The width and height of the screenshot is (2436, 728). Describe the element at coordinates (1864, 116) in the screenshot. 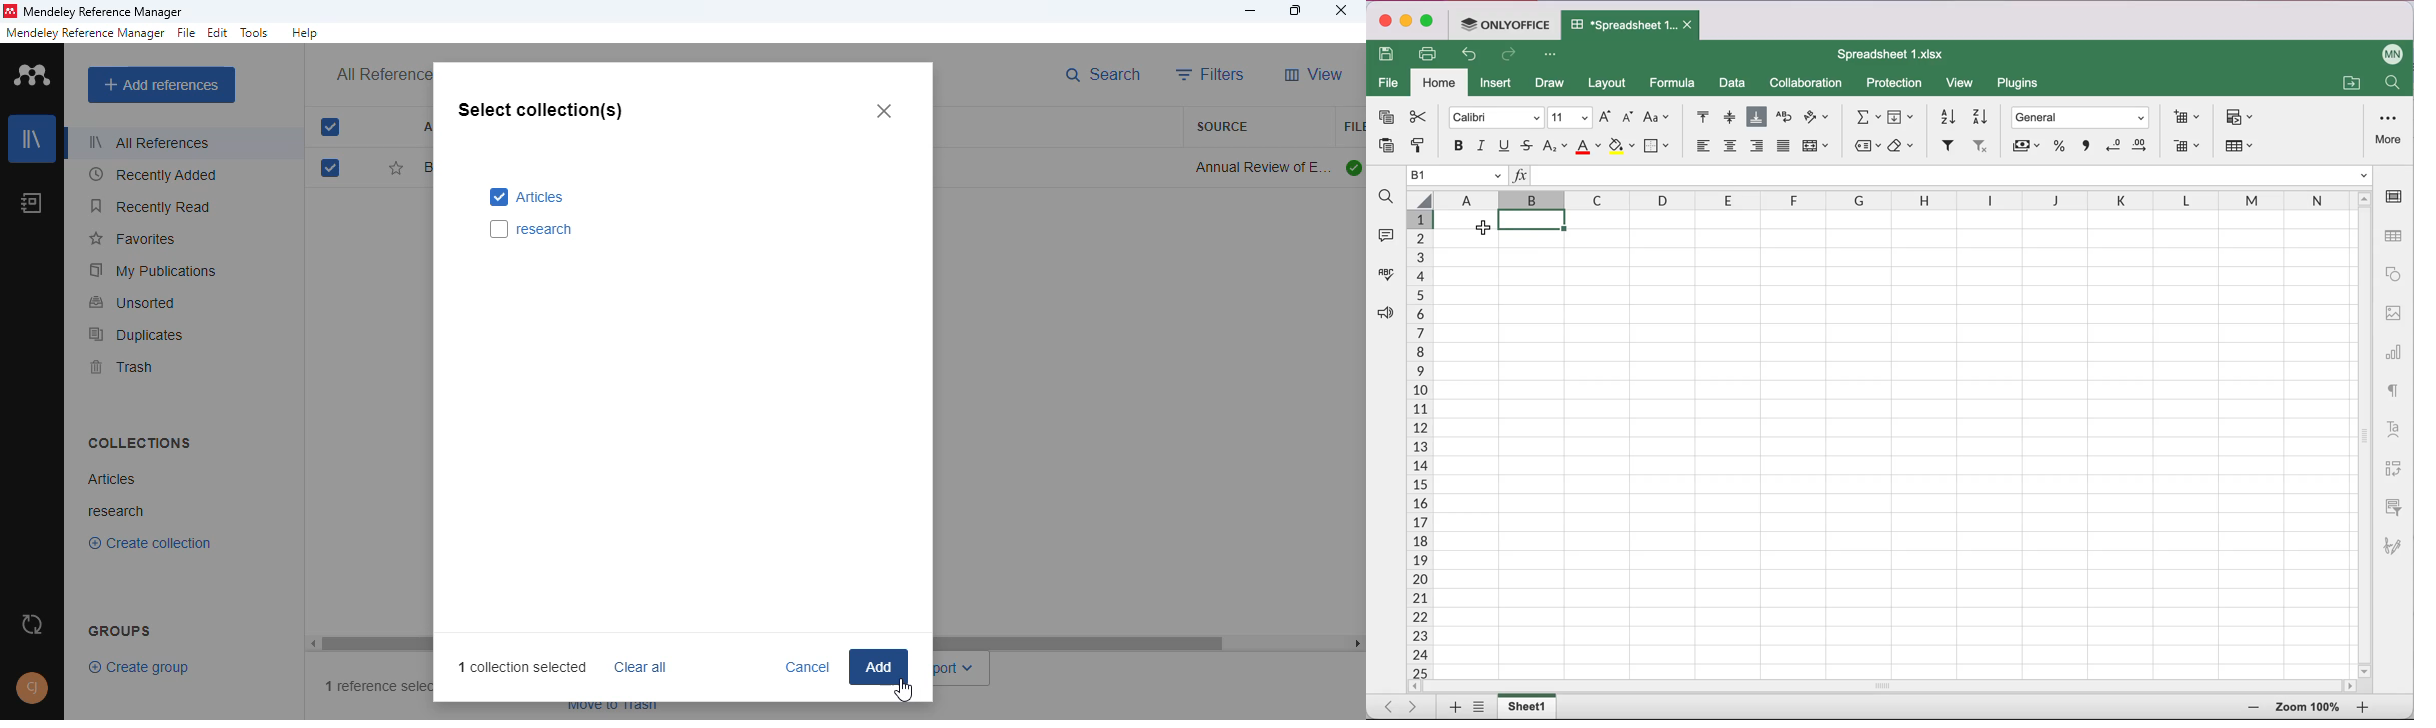

I see `summation` at that location.